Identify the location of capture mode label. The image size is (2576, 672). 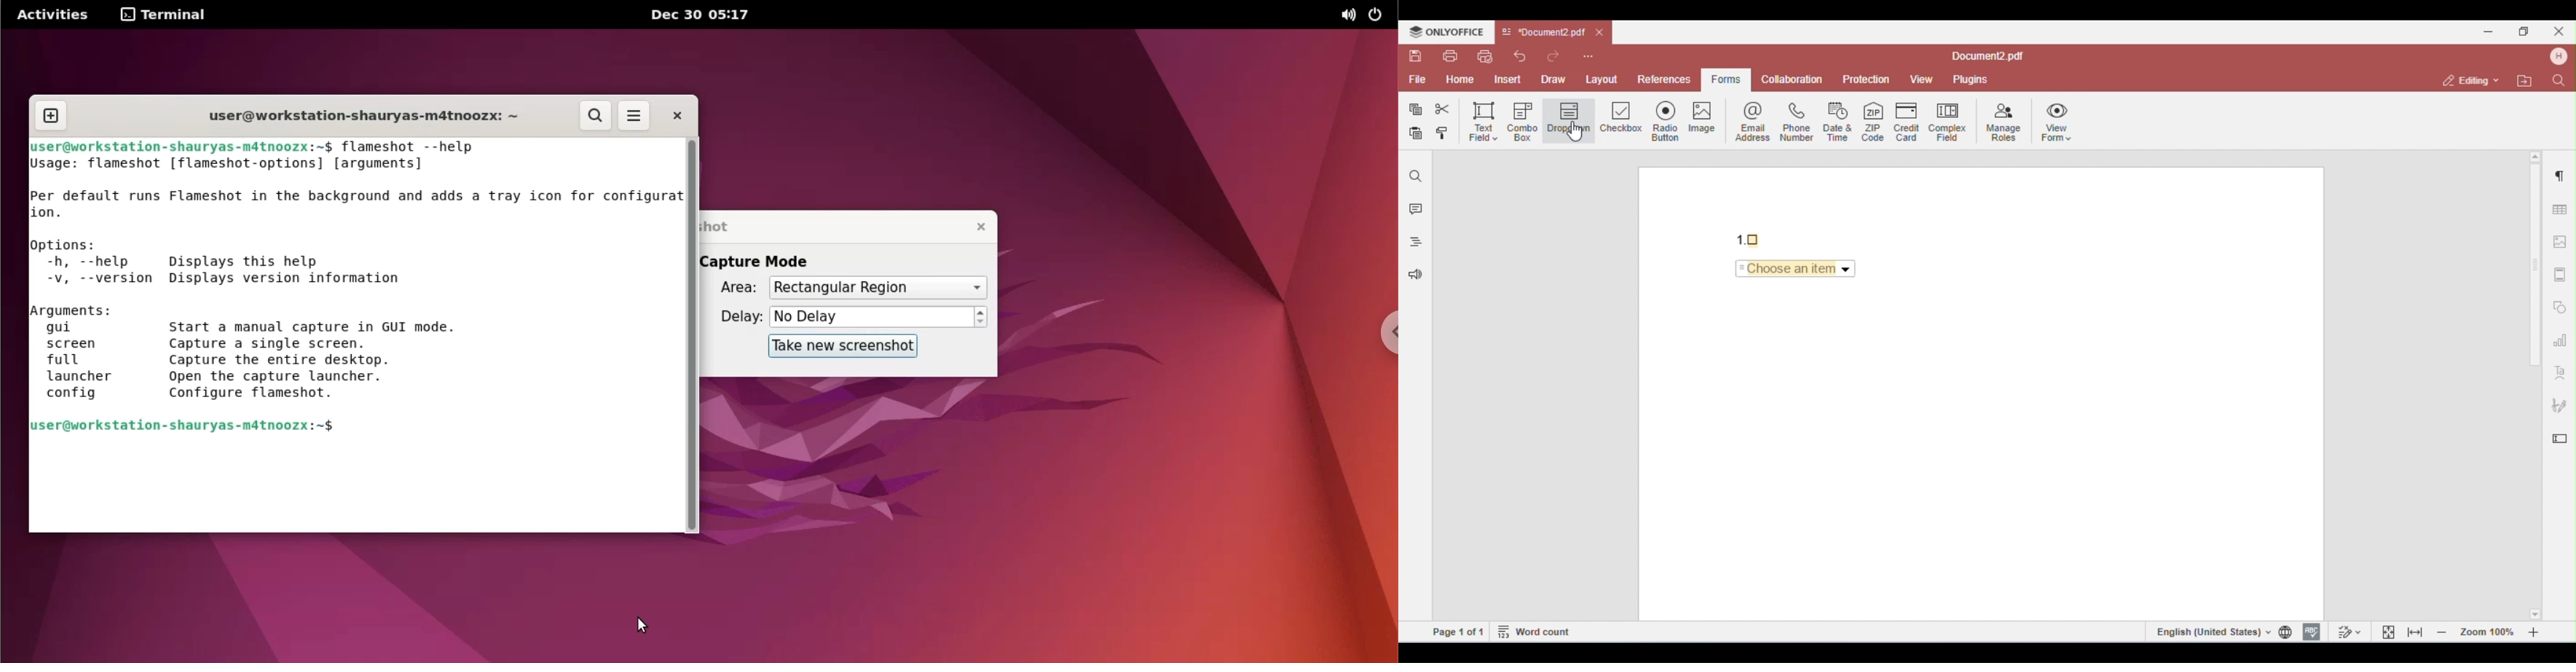
(768, 262).